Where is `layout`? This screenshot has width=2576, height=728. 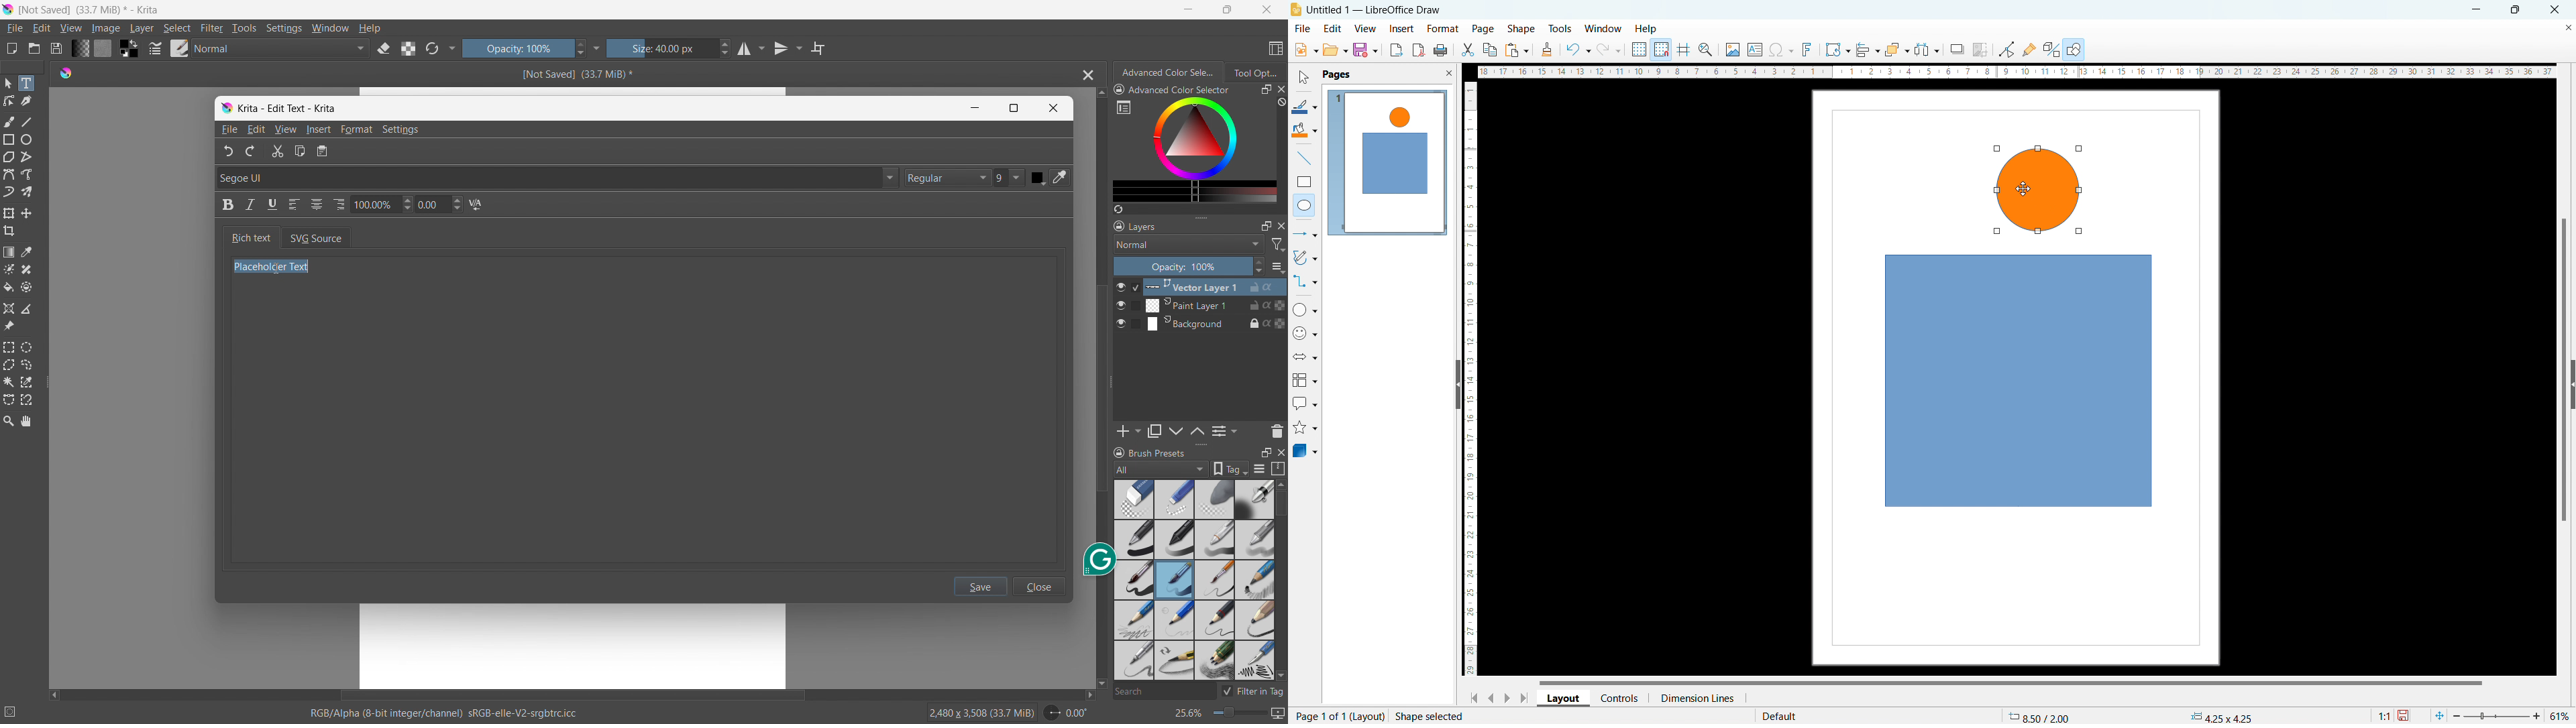 layout is located at coordinates (1564, 699).